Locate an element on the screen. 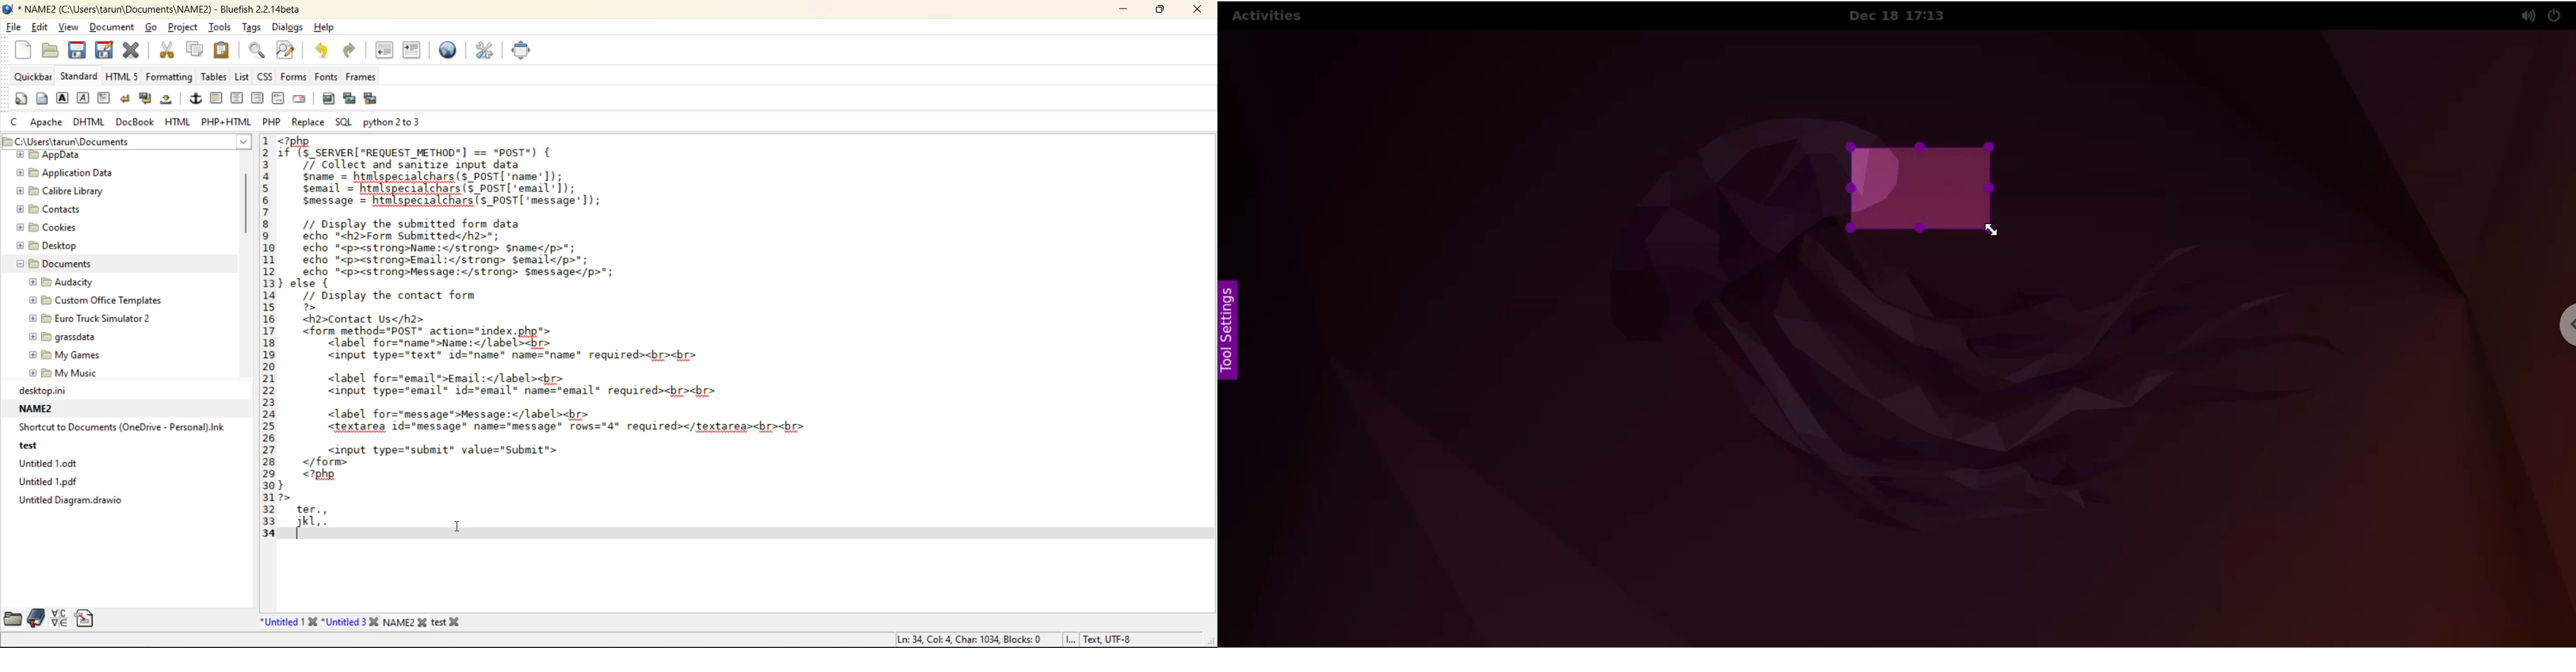  fullscreen is located at coordinates (525, 51).